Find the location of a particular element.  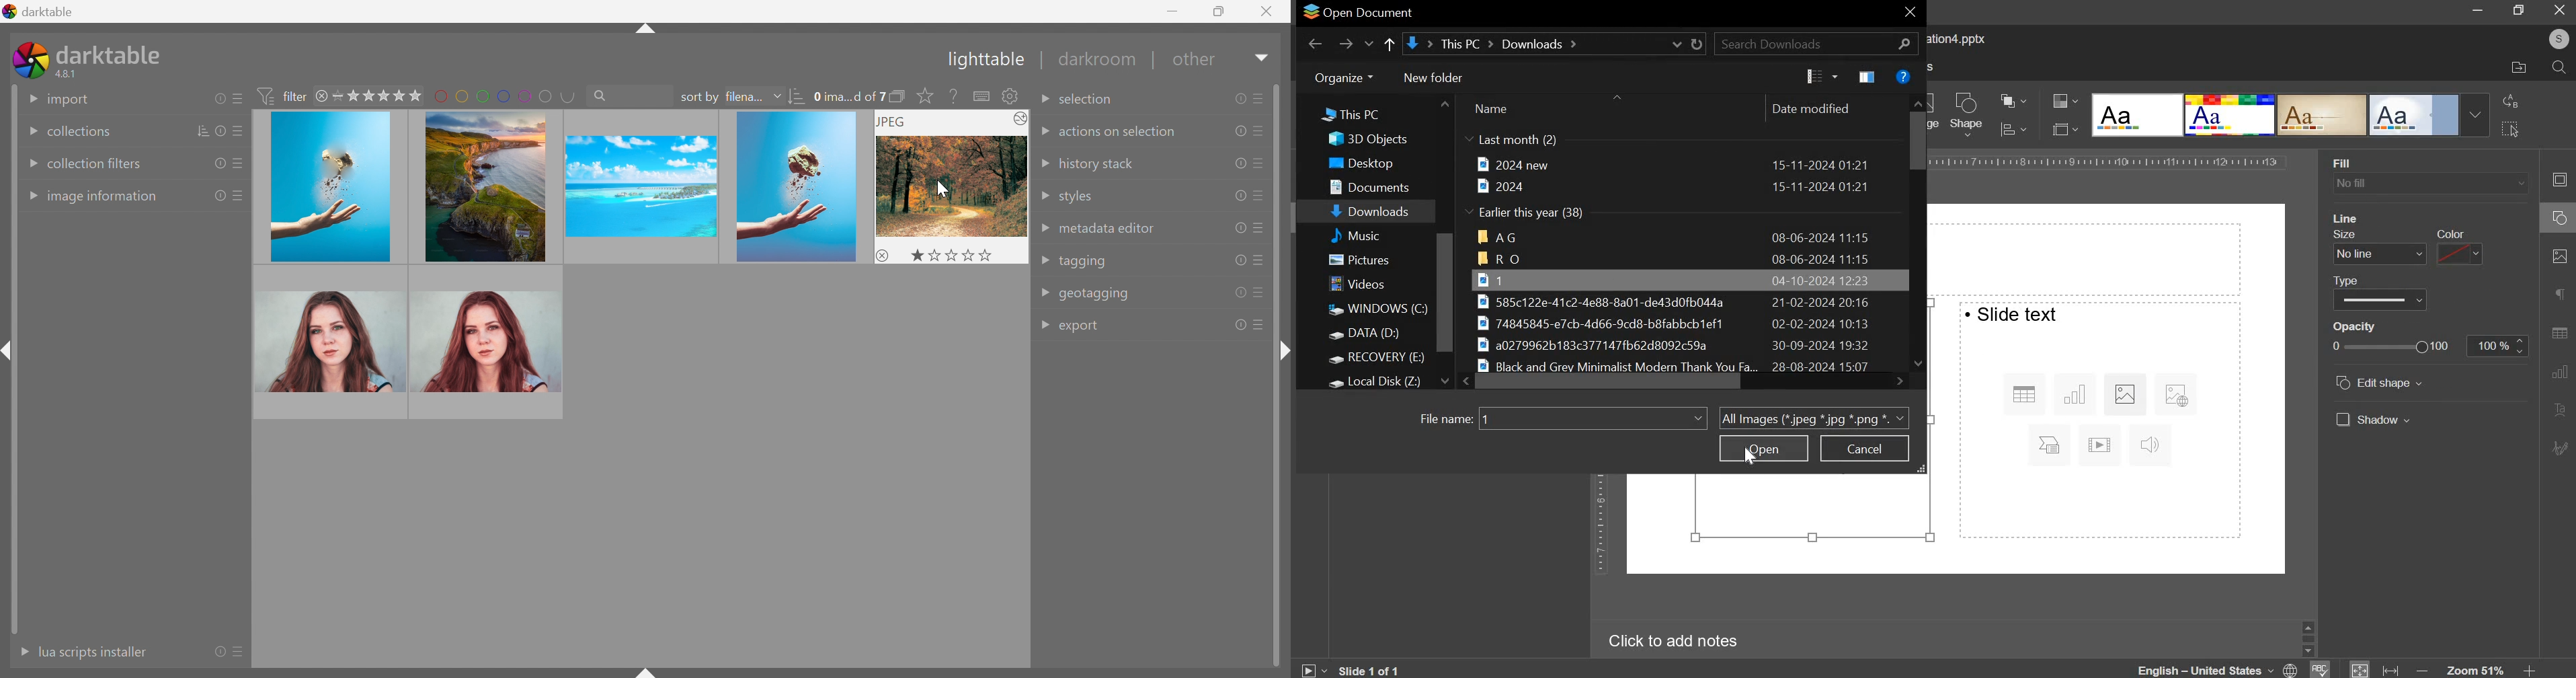

sort is located at coordinates (798, 98).